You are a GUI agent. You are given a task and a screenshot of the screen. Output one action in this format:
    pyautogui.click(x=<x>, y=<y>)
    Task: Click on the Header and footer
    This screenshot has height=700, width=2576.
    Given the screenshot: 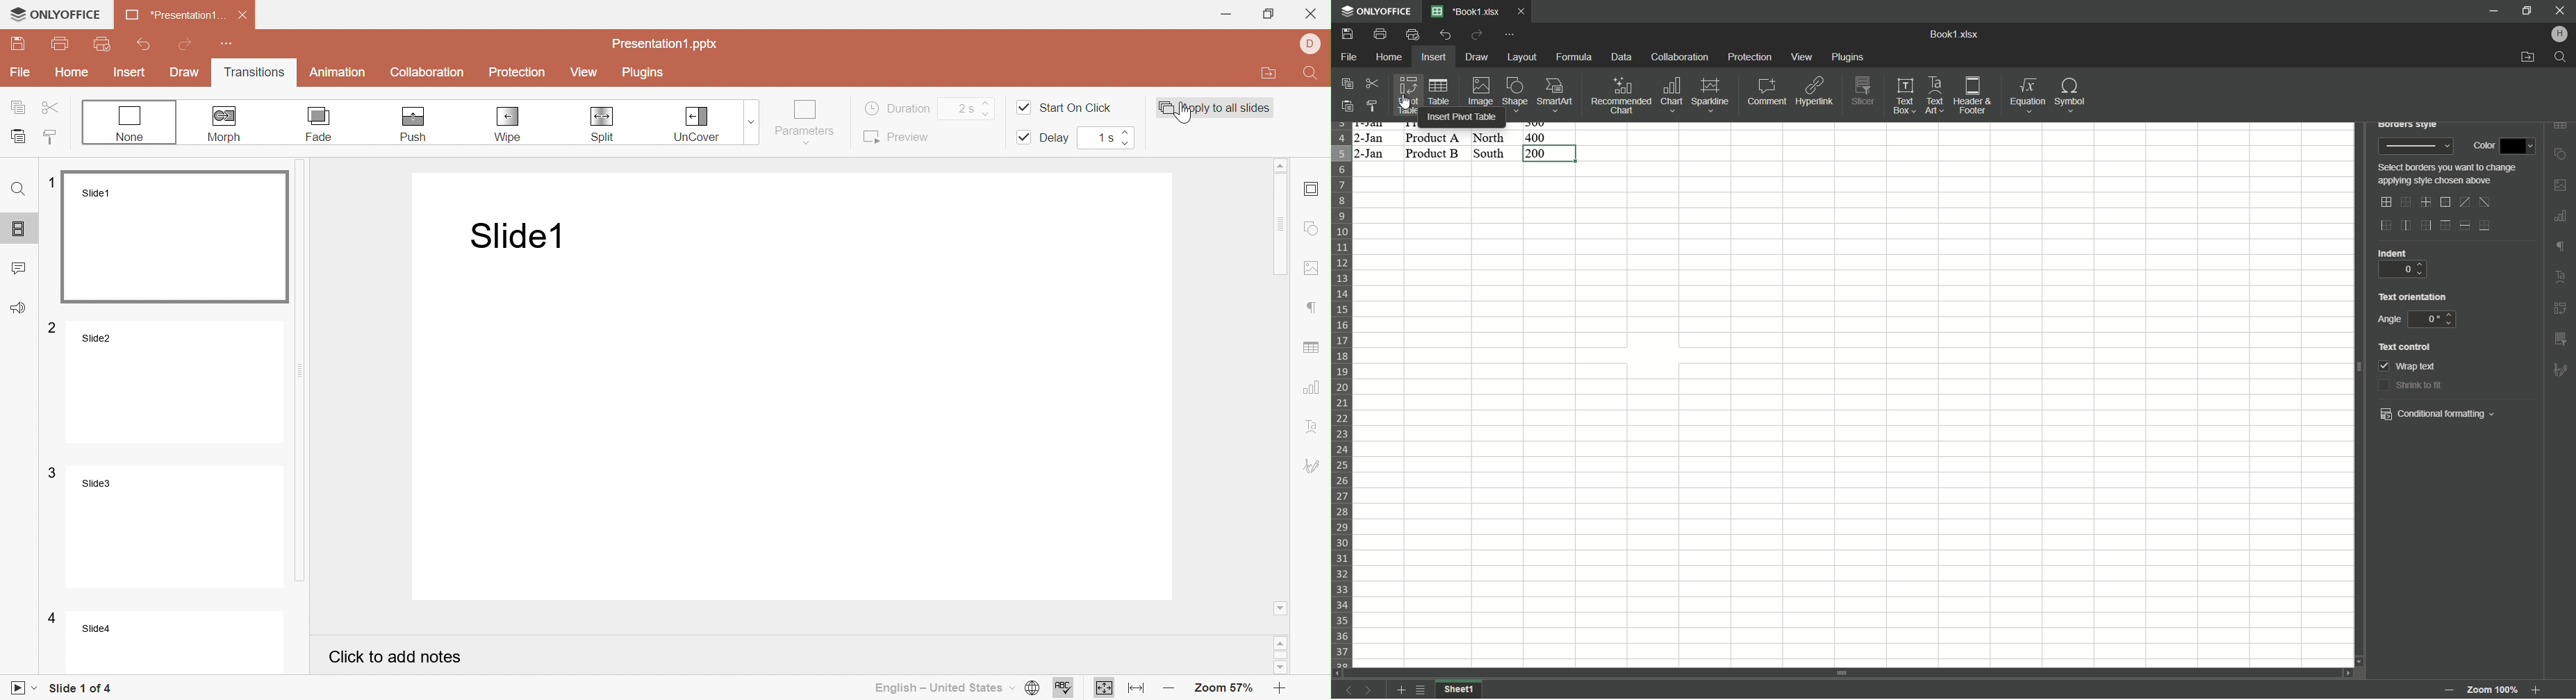 What is the action you would take?
    pyautogui.click(x=1976, y=96)
    